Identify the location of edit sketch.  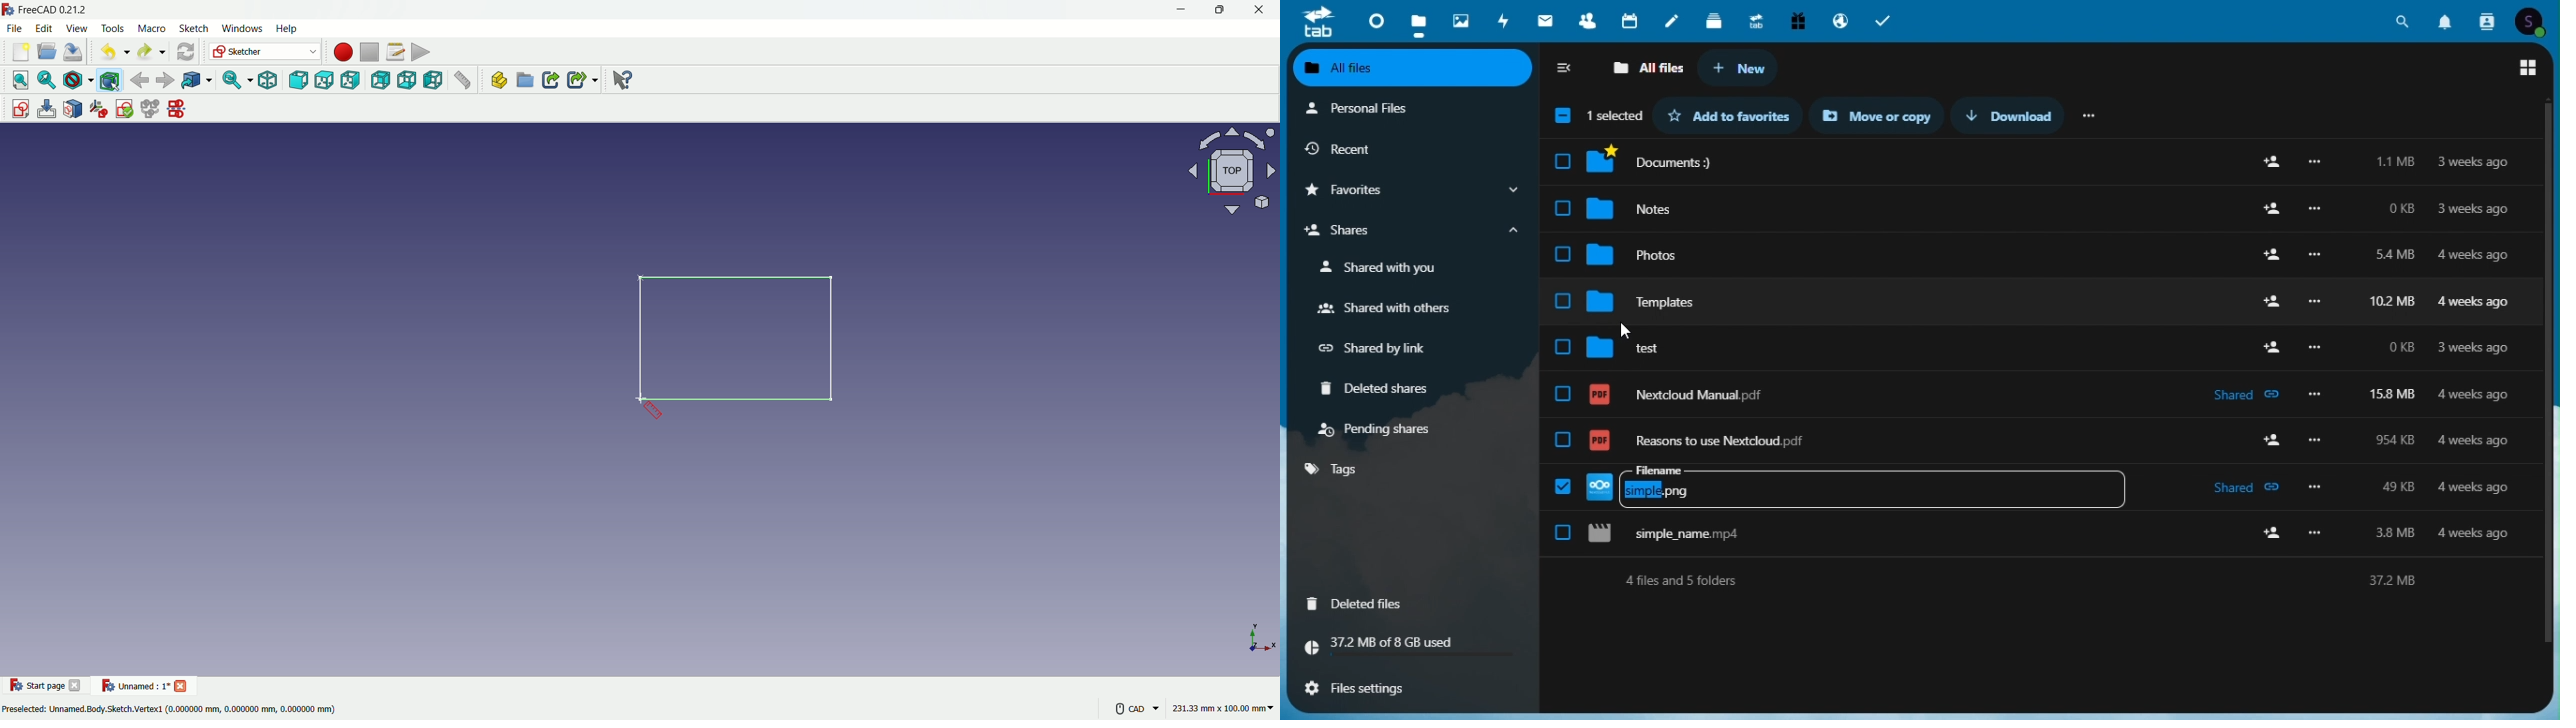
(46, 109).